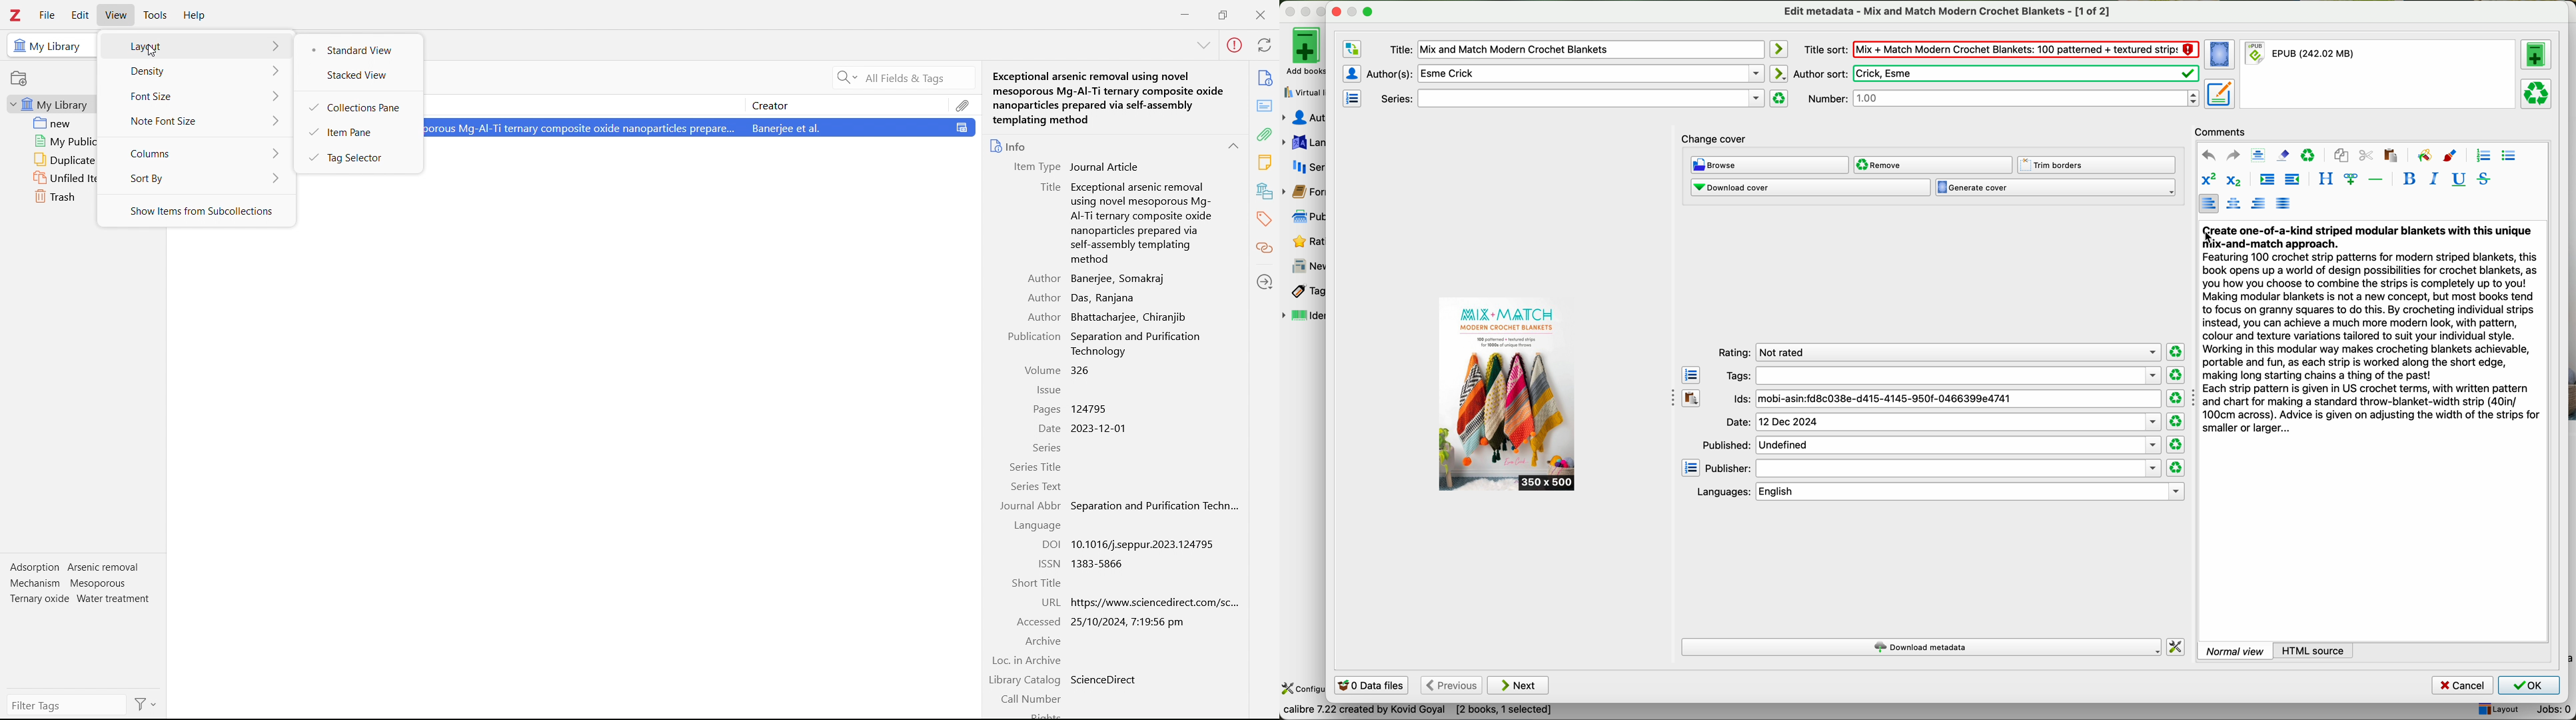 This screenshot has width=2576, height=728. Describe the element at coordinates (2224, 131) in the screenshot. I see `comments` at that location.